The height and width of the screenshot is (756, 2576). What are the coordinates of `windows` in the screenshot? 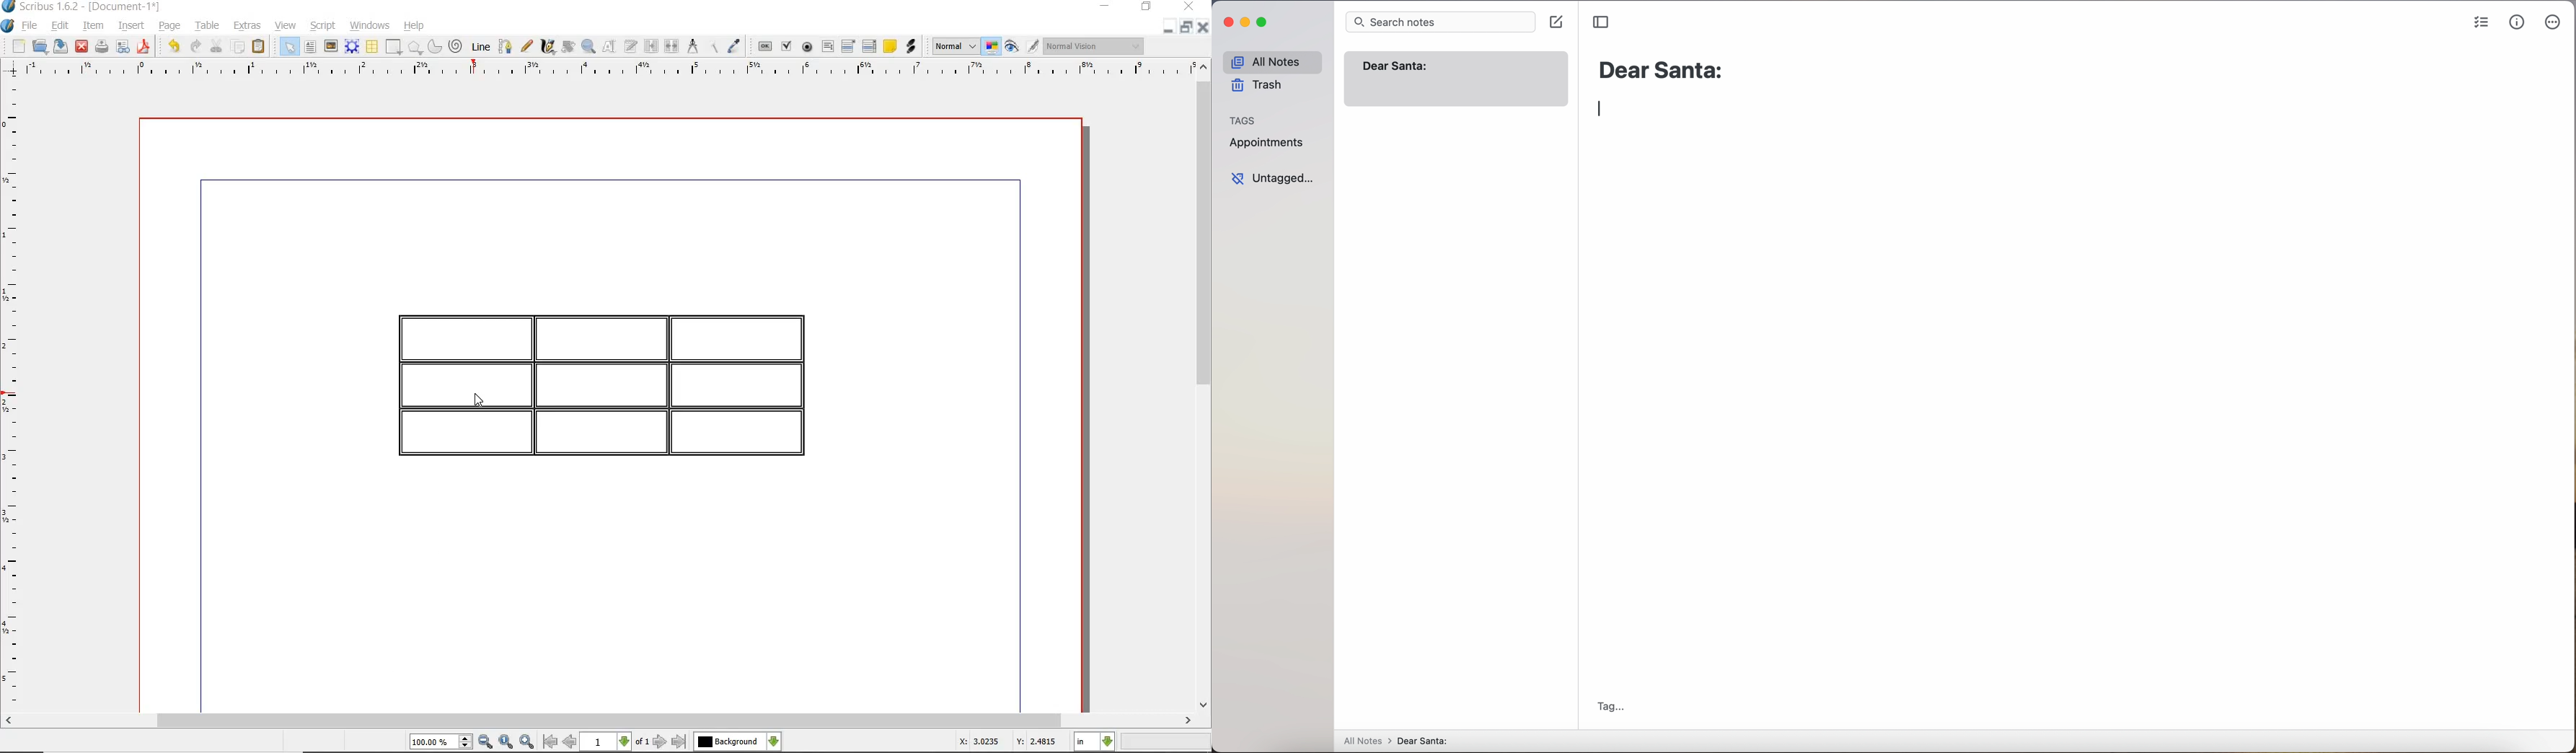 It's located at (370, 25).